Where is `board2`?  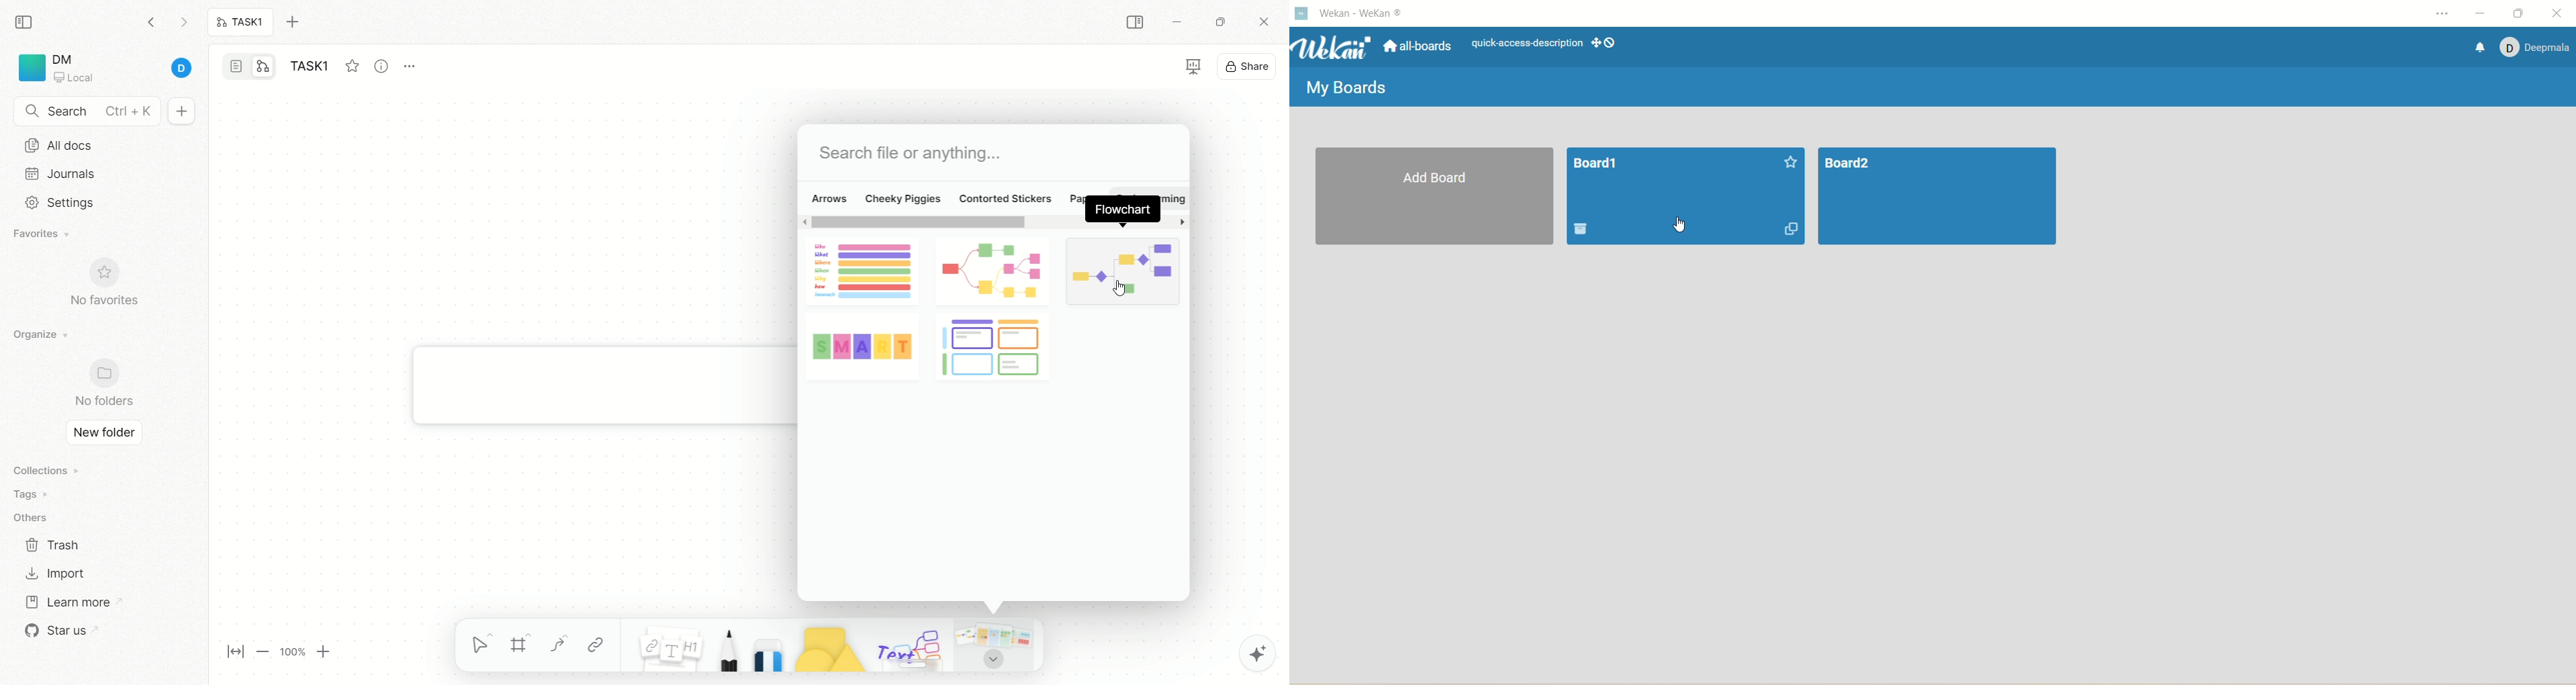
board2 is located at coordinates (1944, 199).